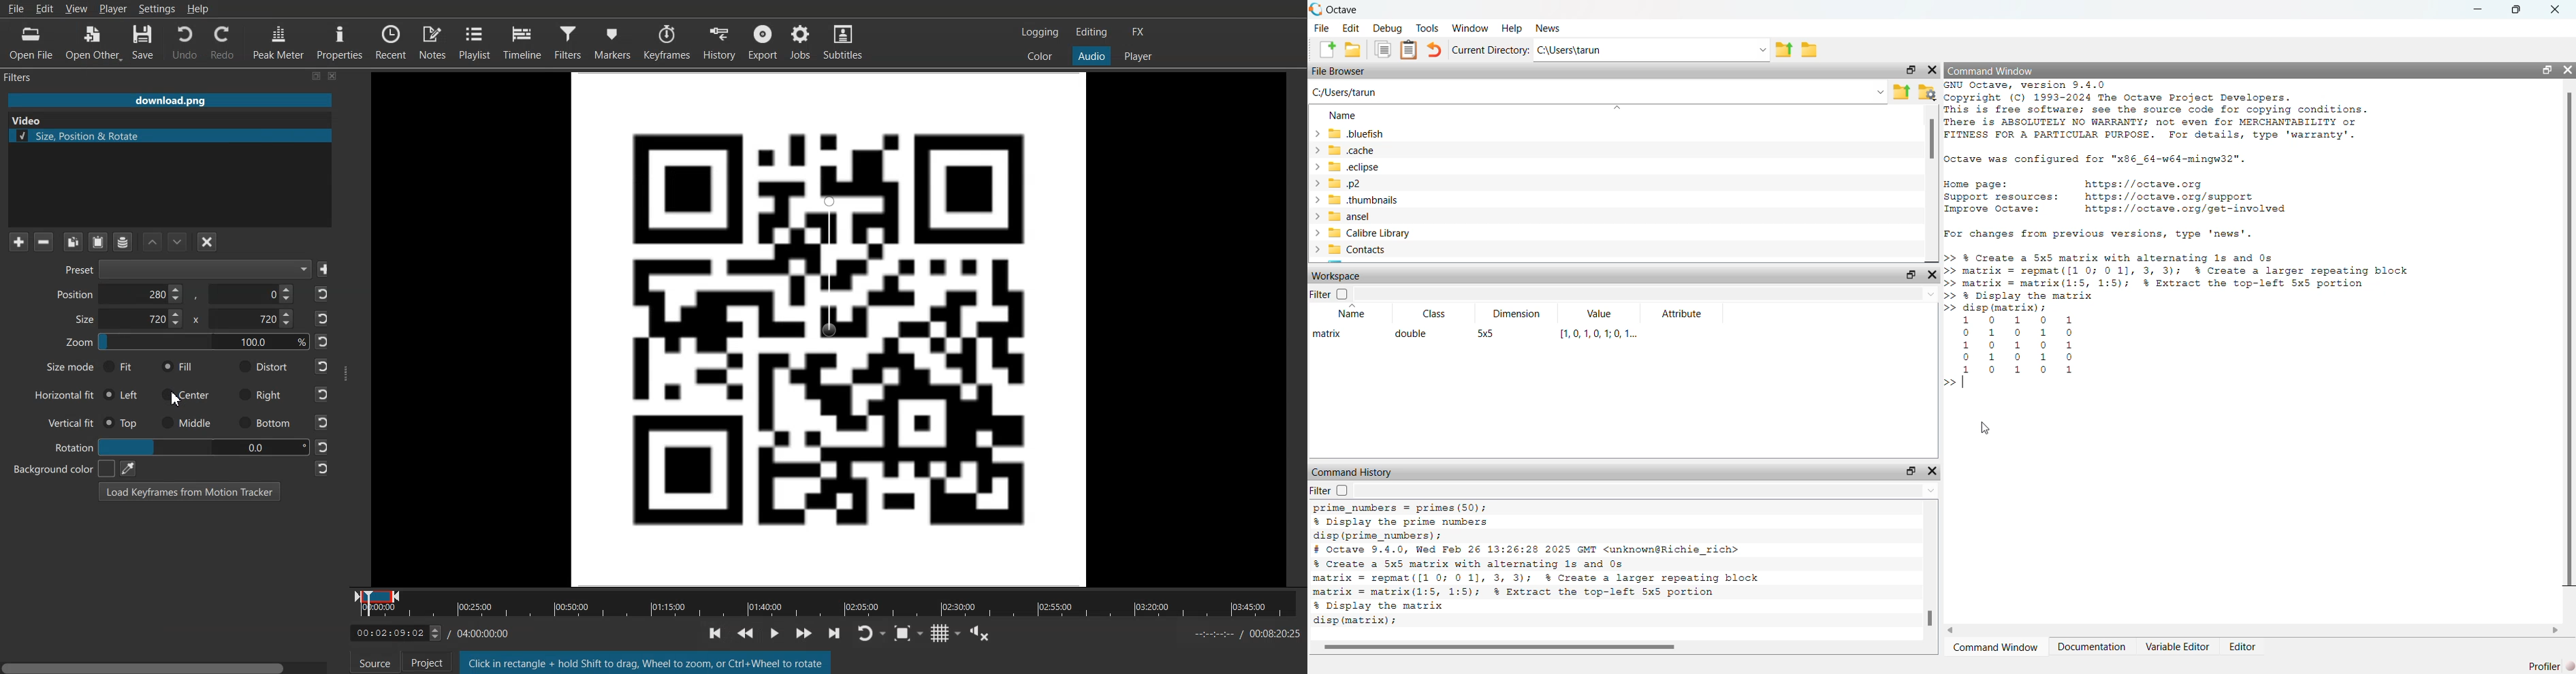  Describe the element at coordinates (145, 42) in the screenshot. I see `Save` at that location.